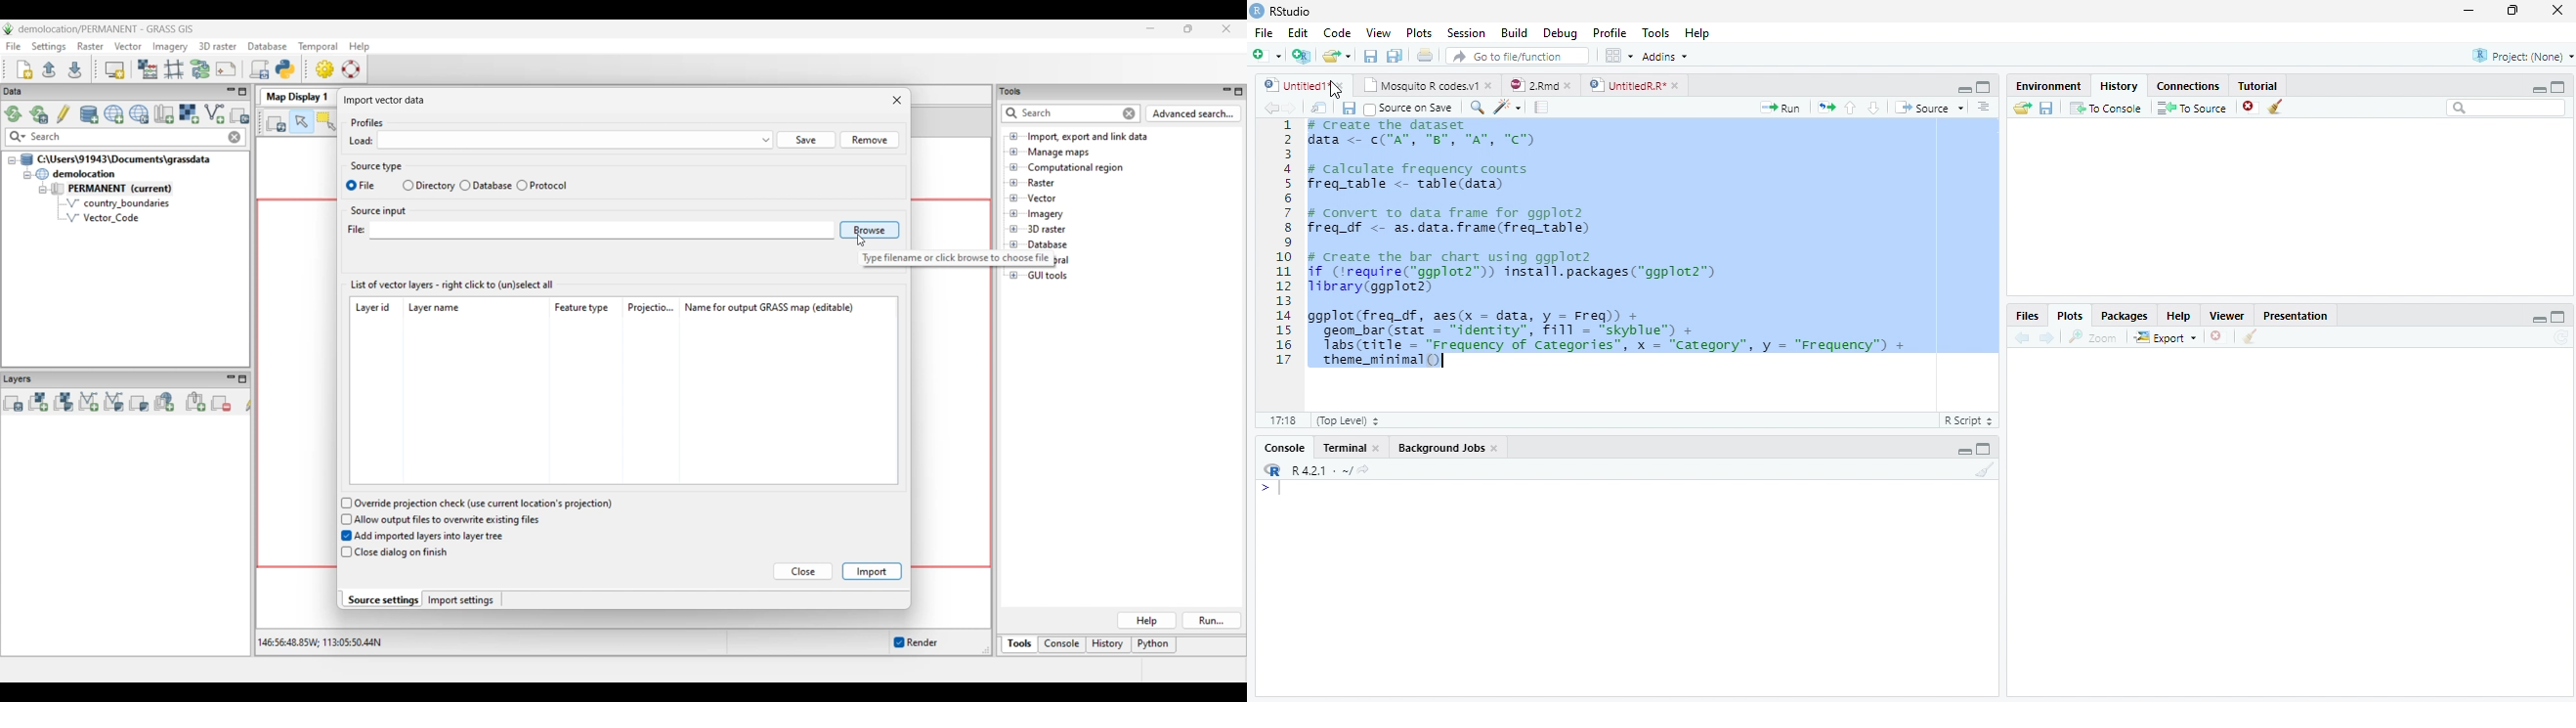  I want to click on Project: (None), so click(2516, 58).